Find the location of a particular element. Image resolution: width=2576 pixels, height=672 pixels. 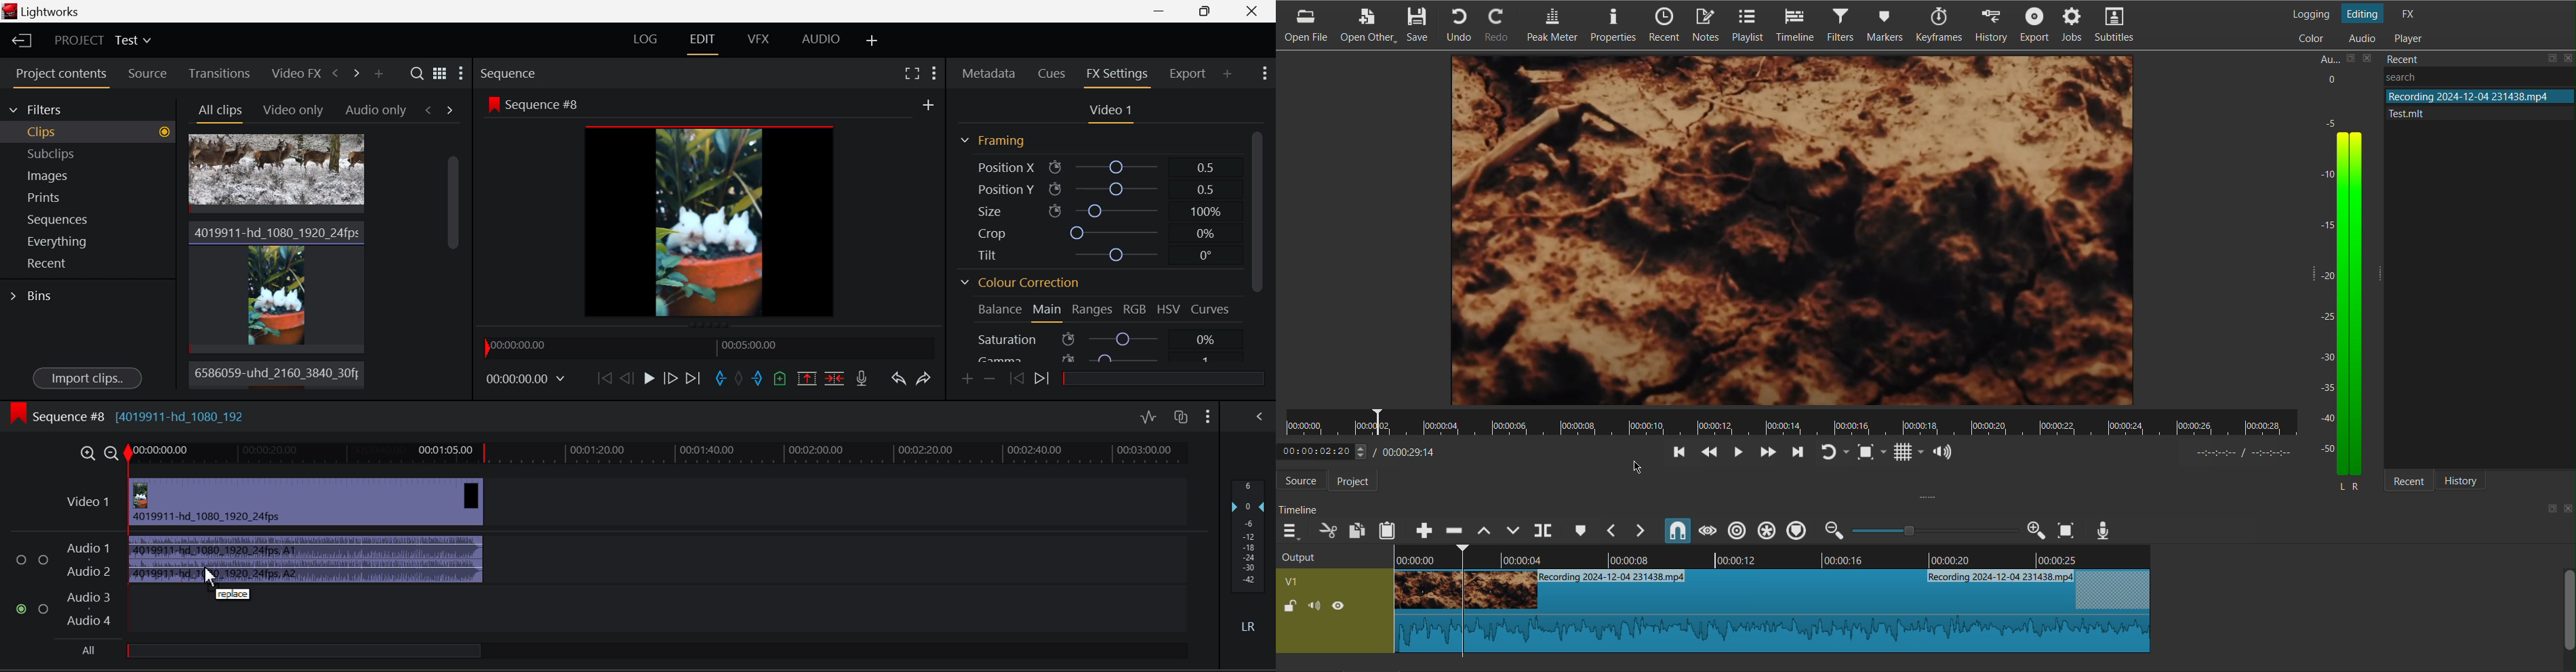

Save is located at coordinates (1421, 24).